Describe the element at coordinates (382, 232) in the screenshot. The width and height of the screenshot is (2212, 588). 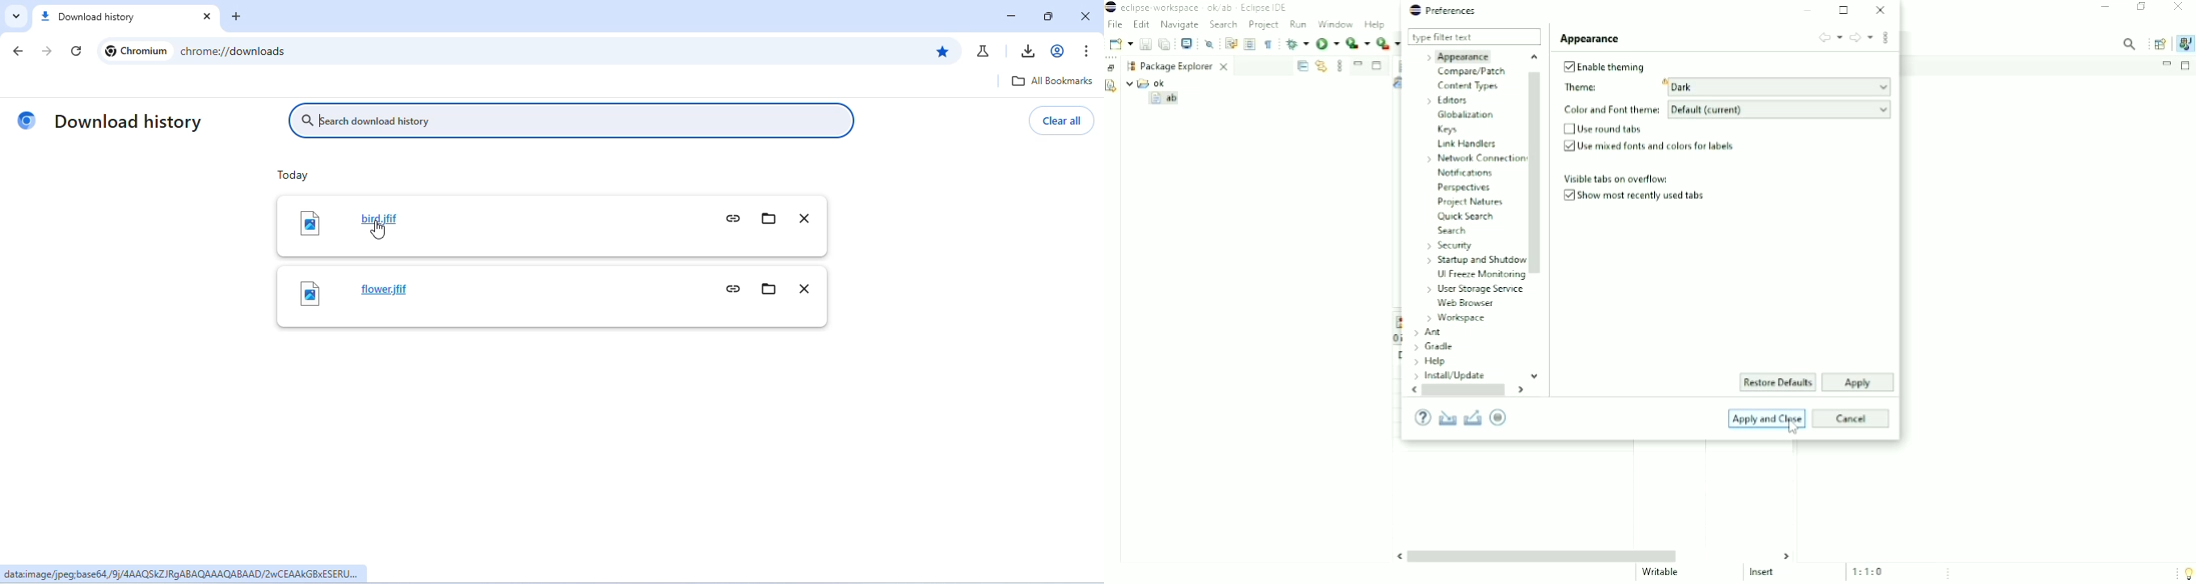
I see `cursor movement` at that location.